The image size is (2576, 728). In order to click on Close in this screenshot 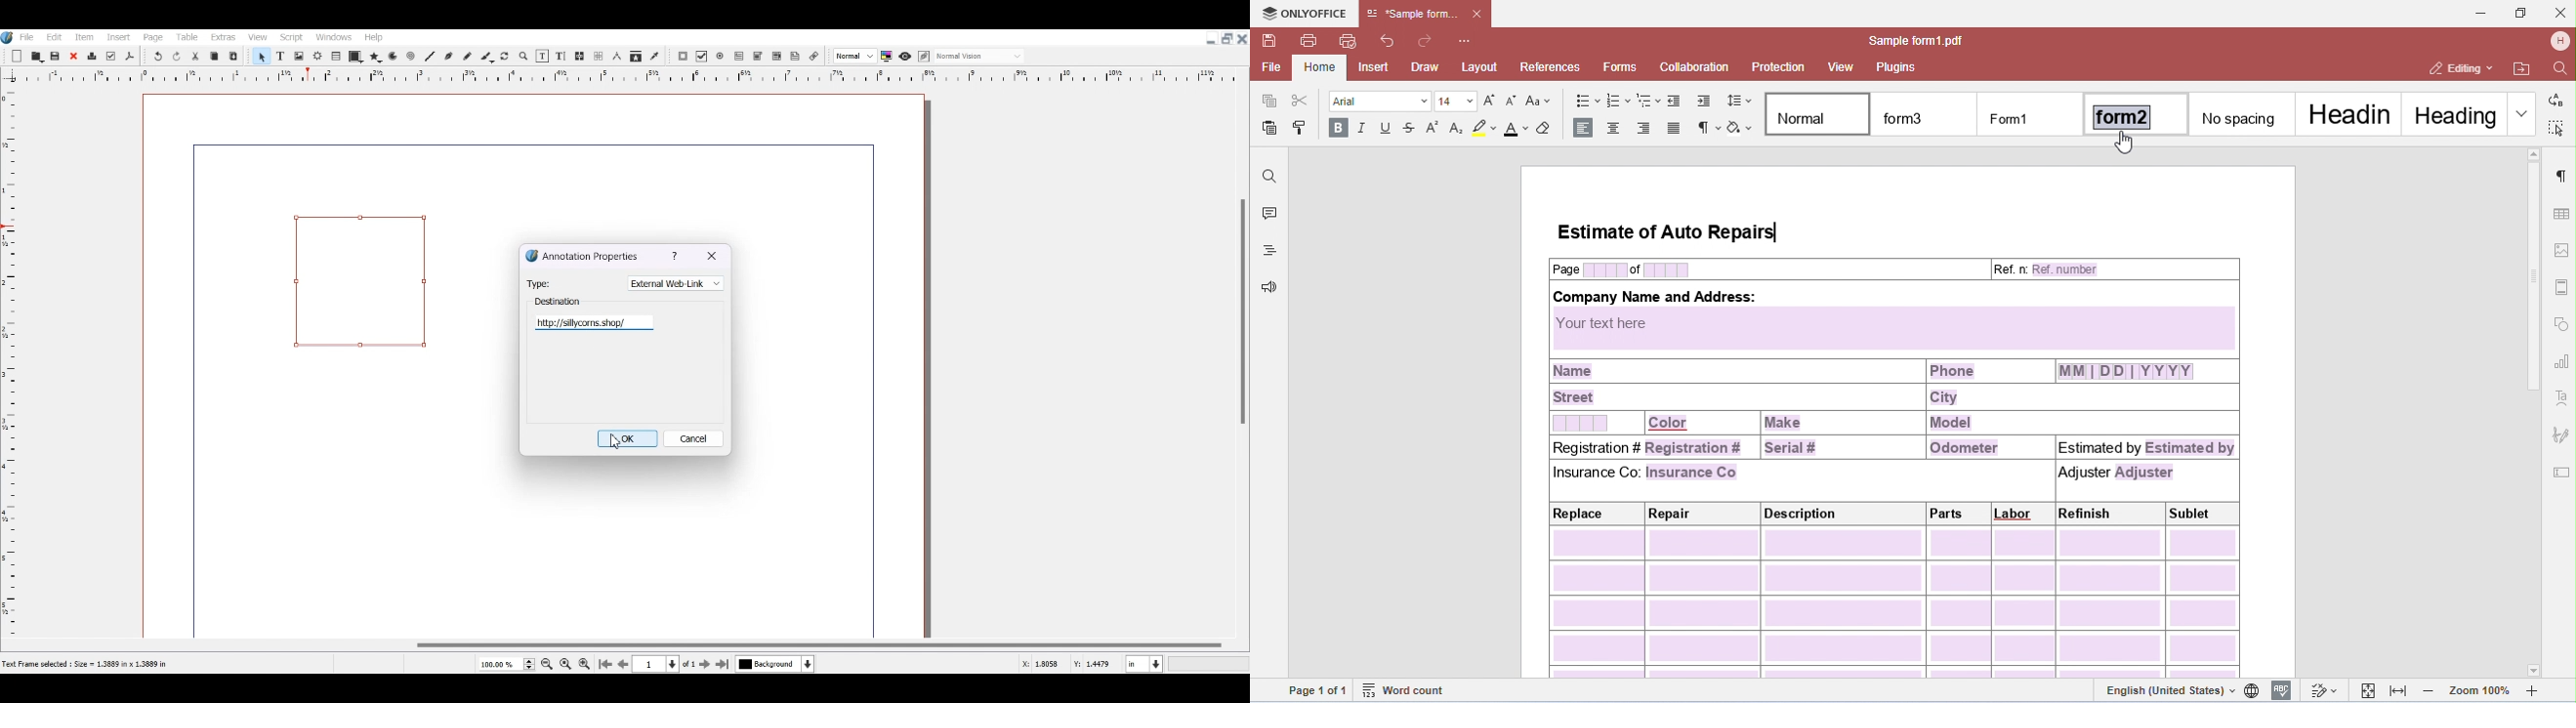, I will do `click(1242, 38)`.